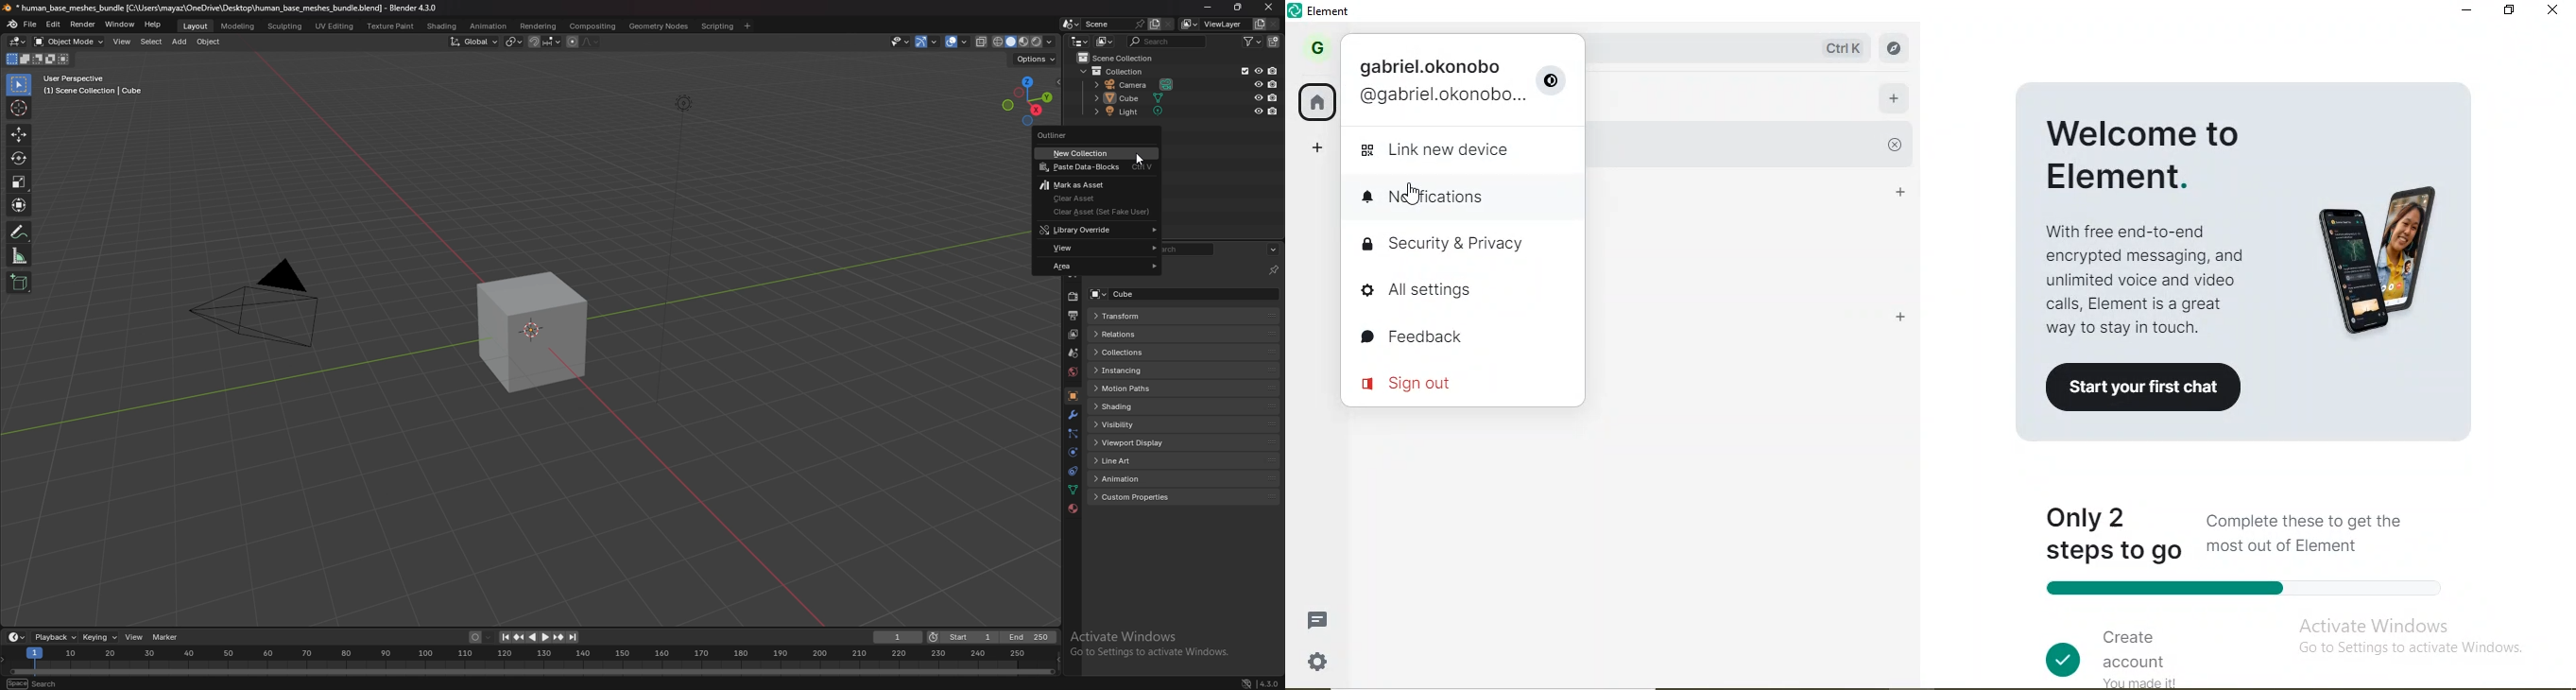  Describe the element at coordinates (1099, 210) in the screenshot. I see `clear asset (set fake user)` at that location.